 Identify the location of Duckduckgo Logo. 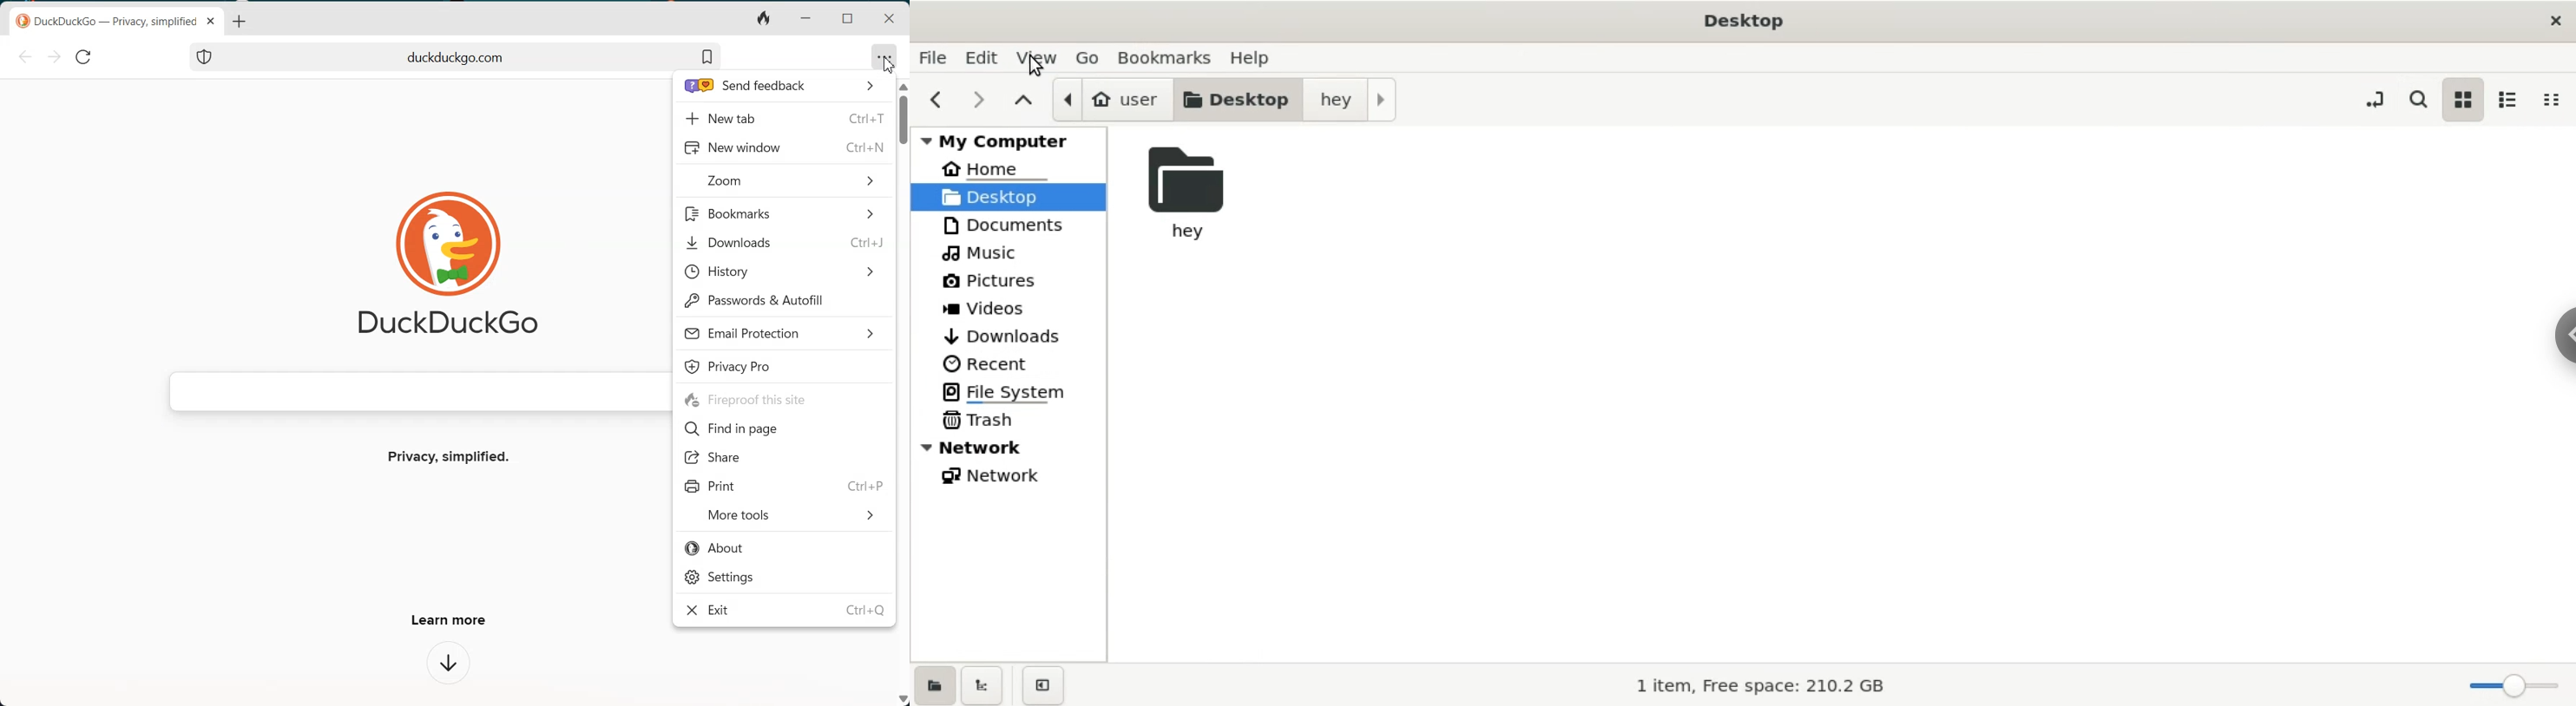
(445, 251).